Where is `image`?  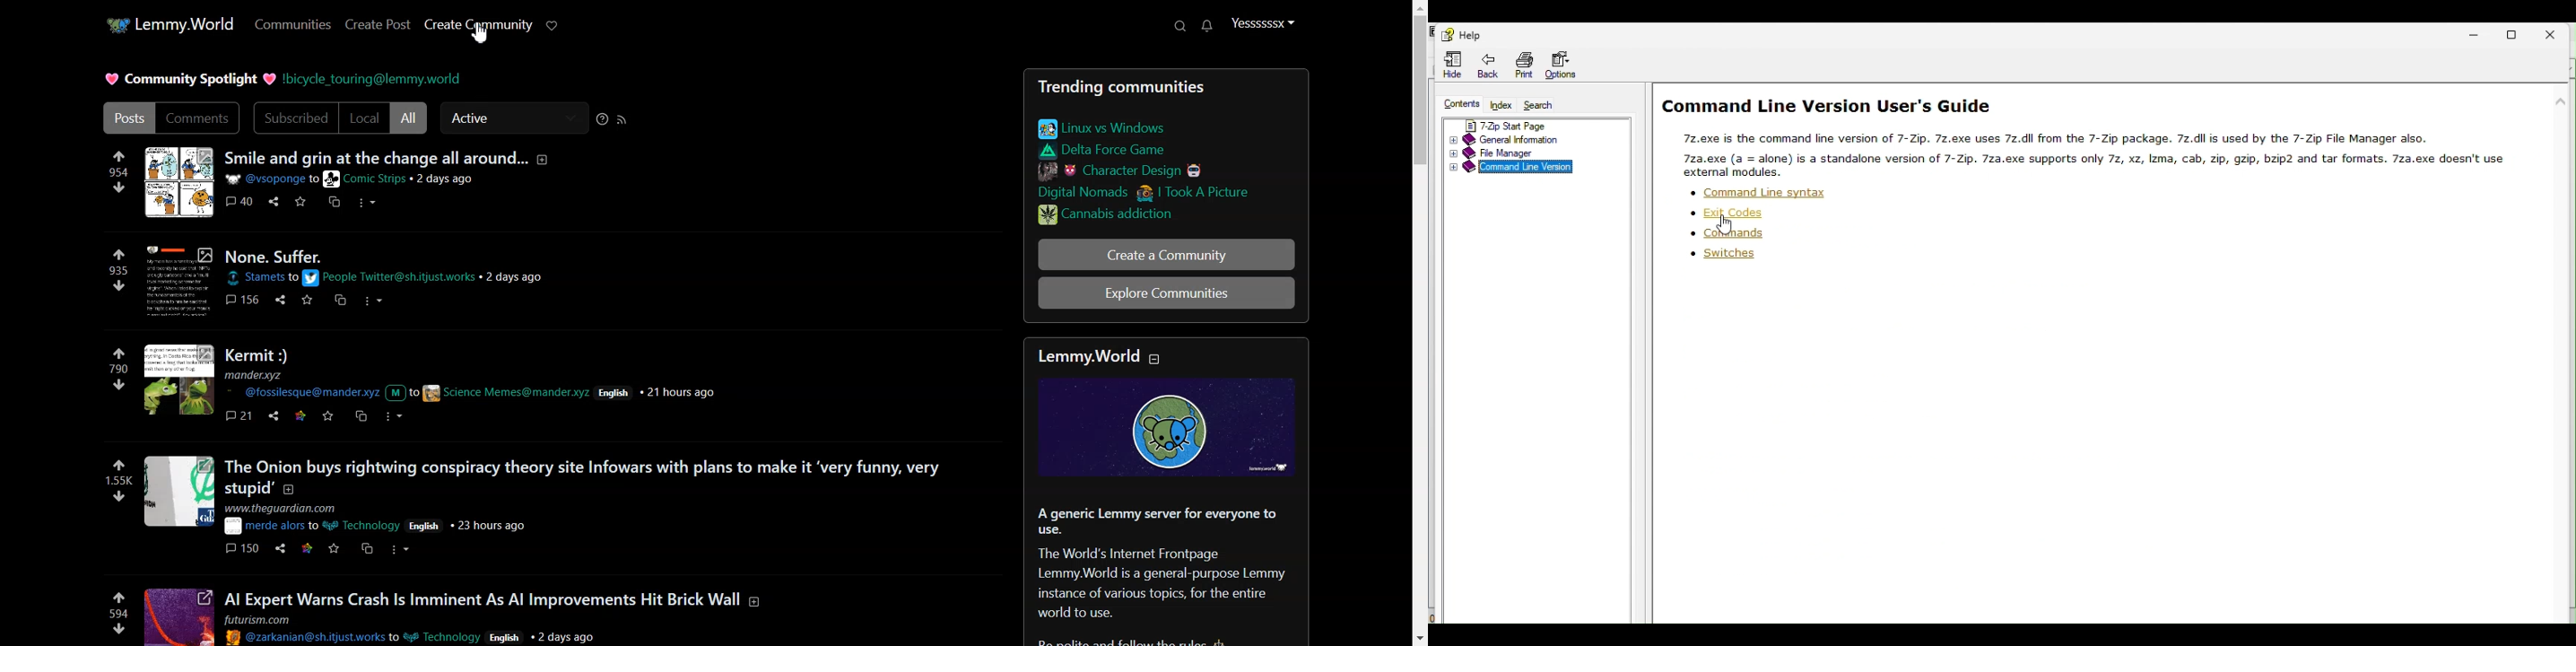
image is located at coordinates (182, 281).